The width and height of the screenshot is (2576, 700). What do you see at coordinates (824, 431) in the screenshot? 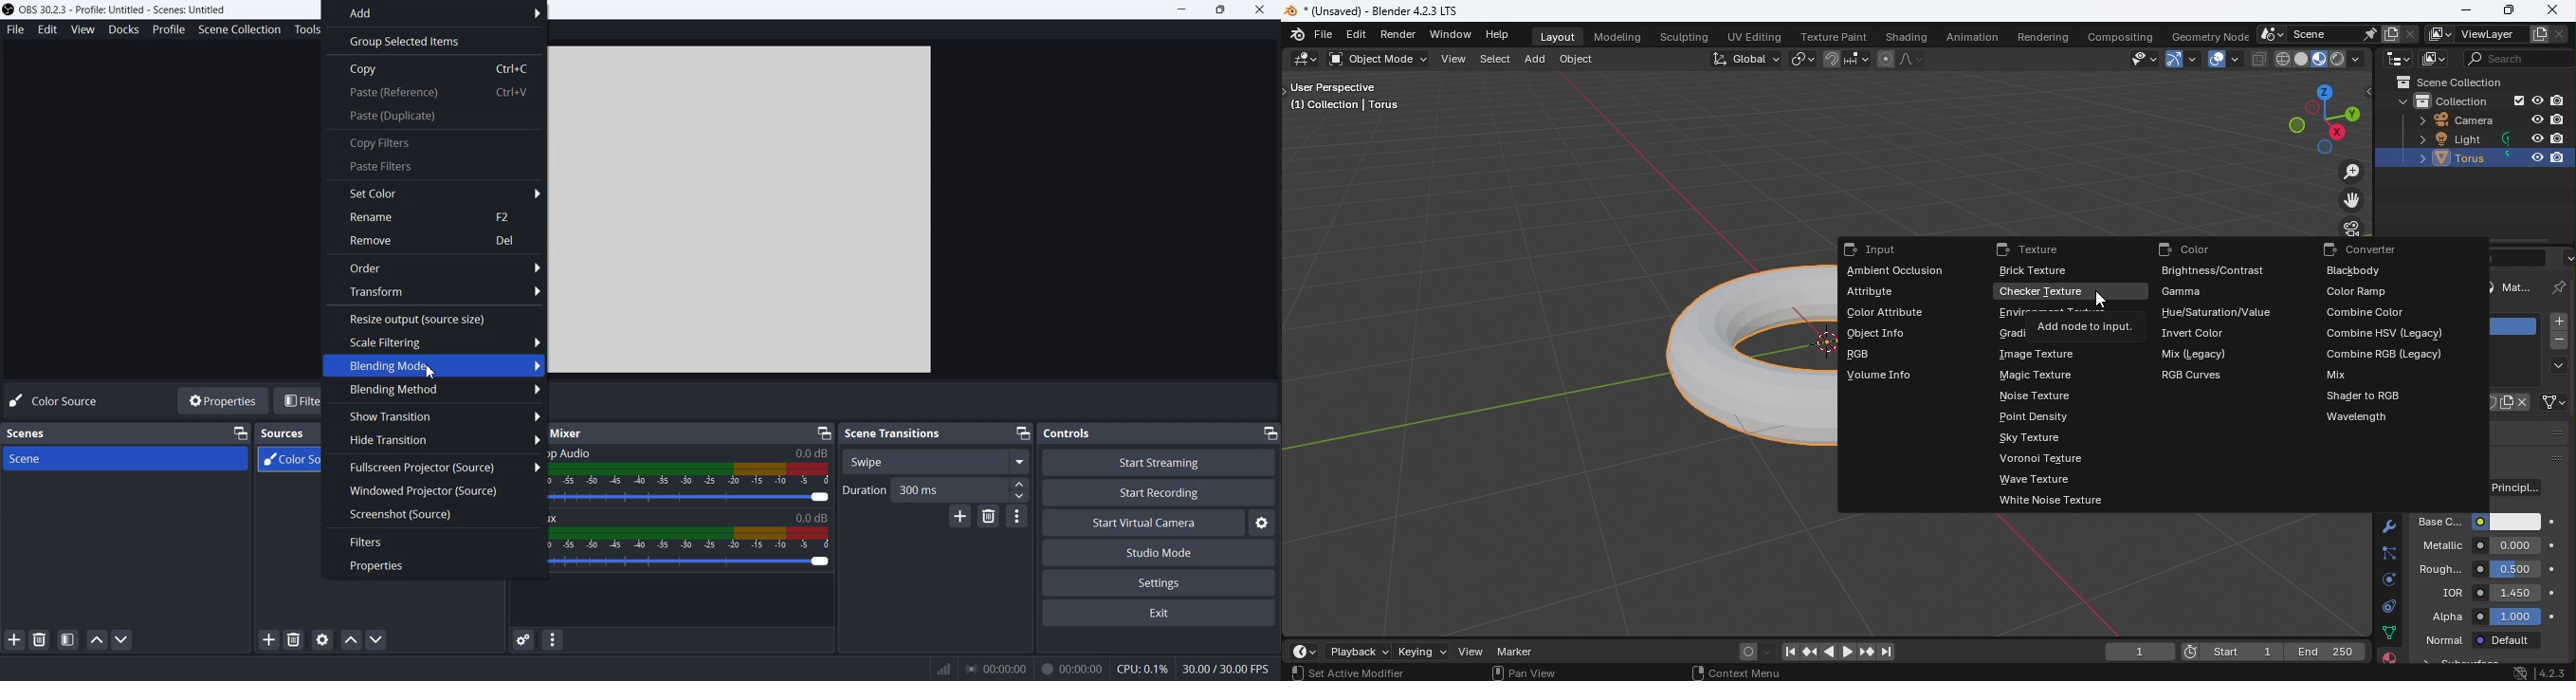
I see `Minimize` at bounding box center [824, 431].